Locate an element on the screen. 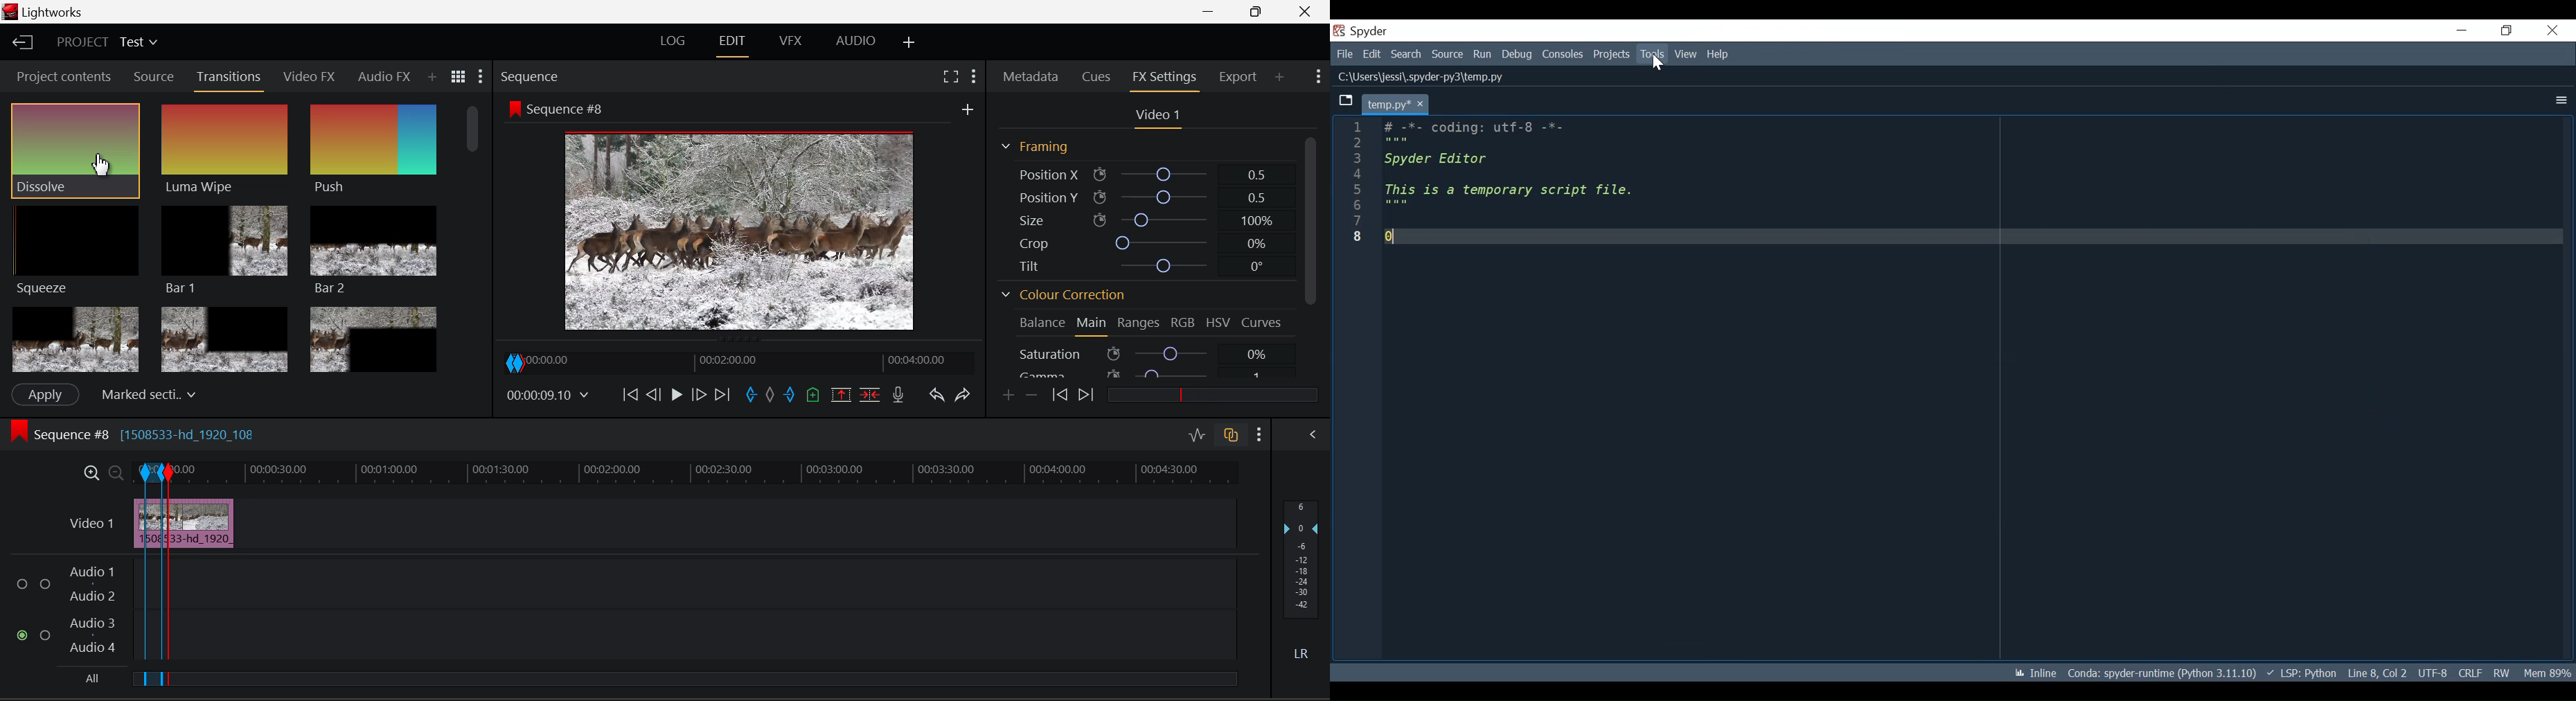 The height and width of the screenshot is (728, 2576). Gamma is located at coordinates (1146, 374).